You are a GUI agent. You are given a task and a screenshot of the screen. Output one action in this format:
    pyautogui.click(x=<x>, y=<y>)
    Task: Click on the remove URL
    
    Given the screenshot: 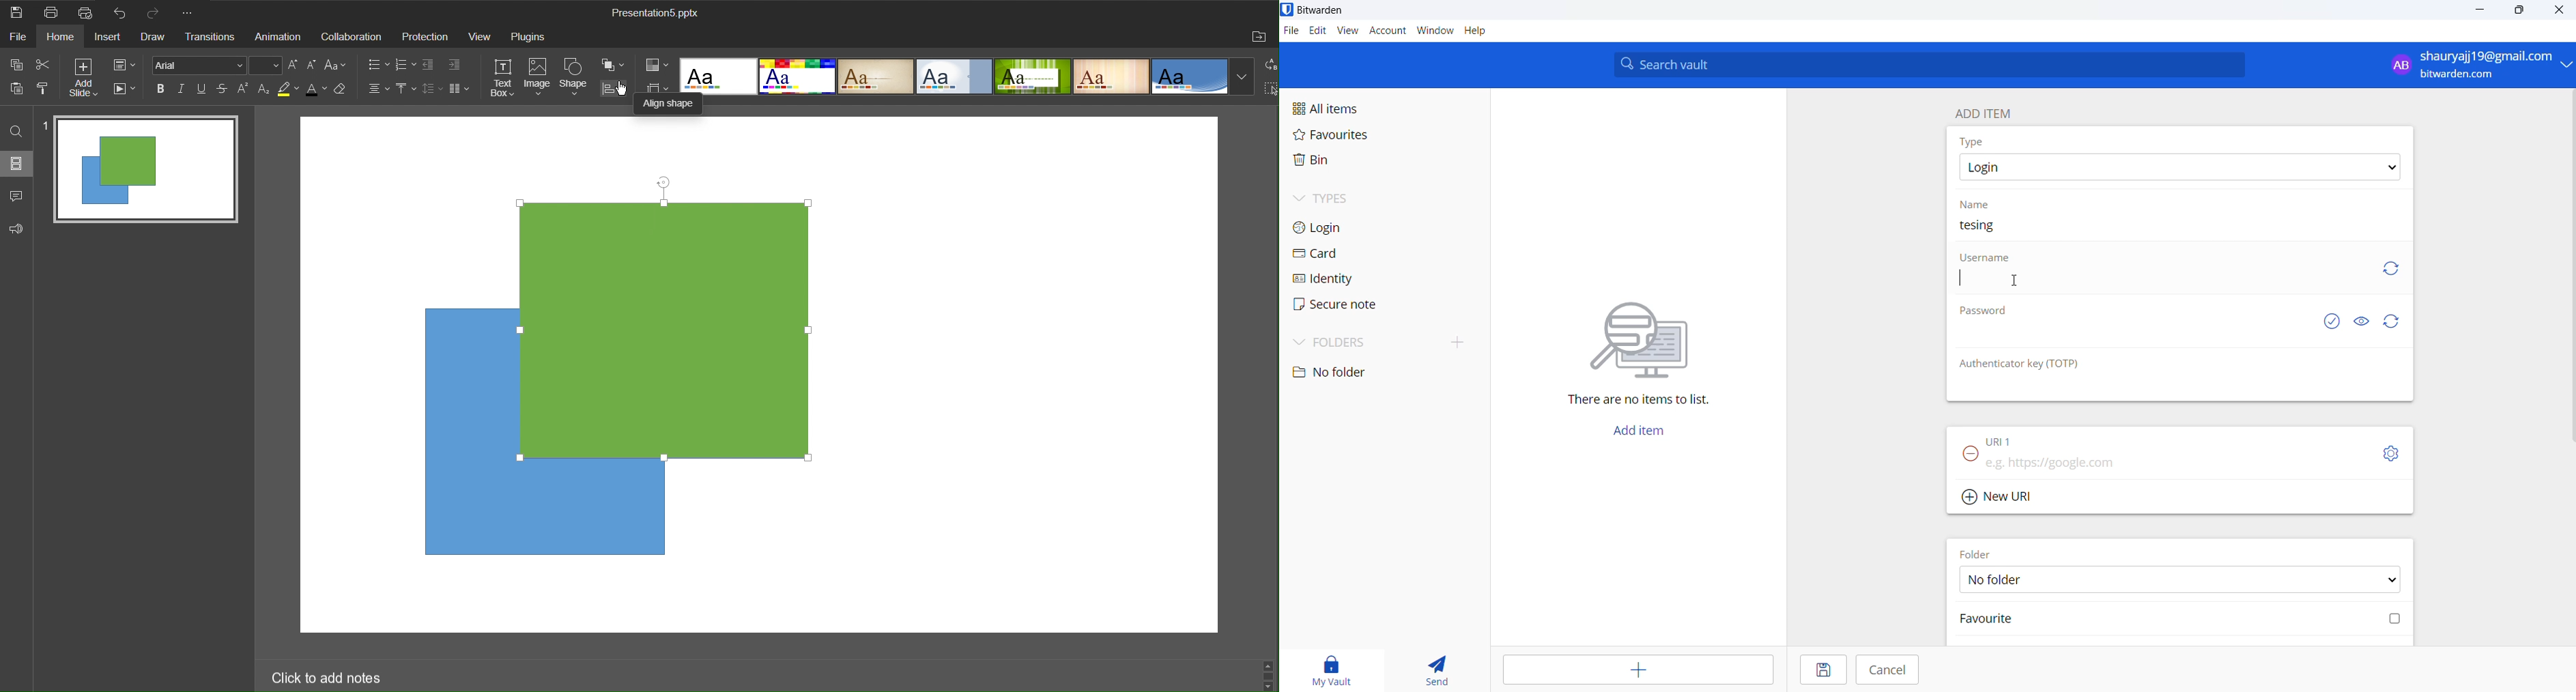 What is the action you would take?
    pyautogui.click(x=1971, y=458)
    